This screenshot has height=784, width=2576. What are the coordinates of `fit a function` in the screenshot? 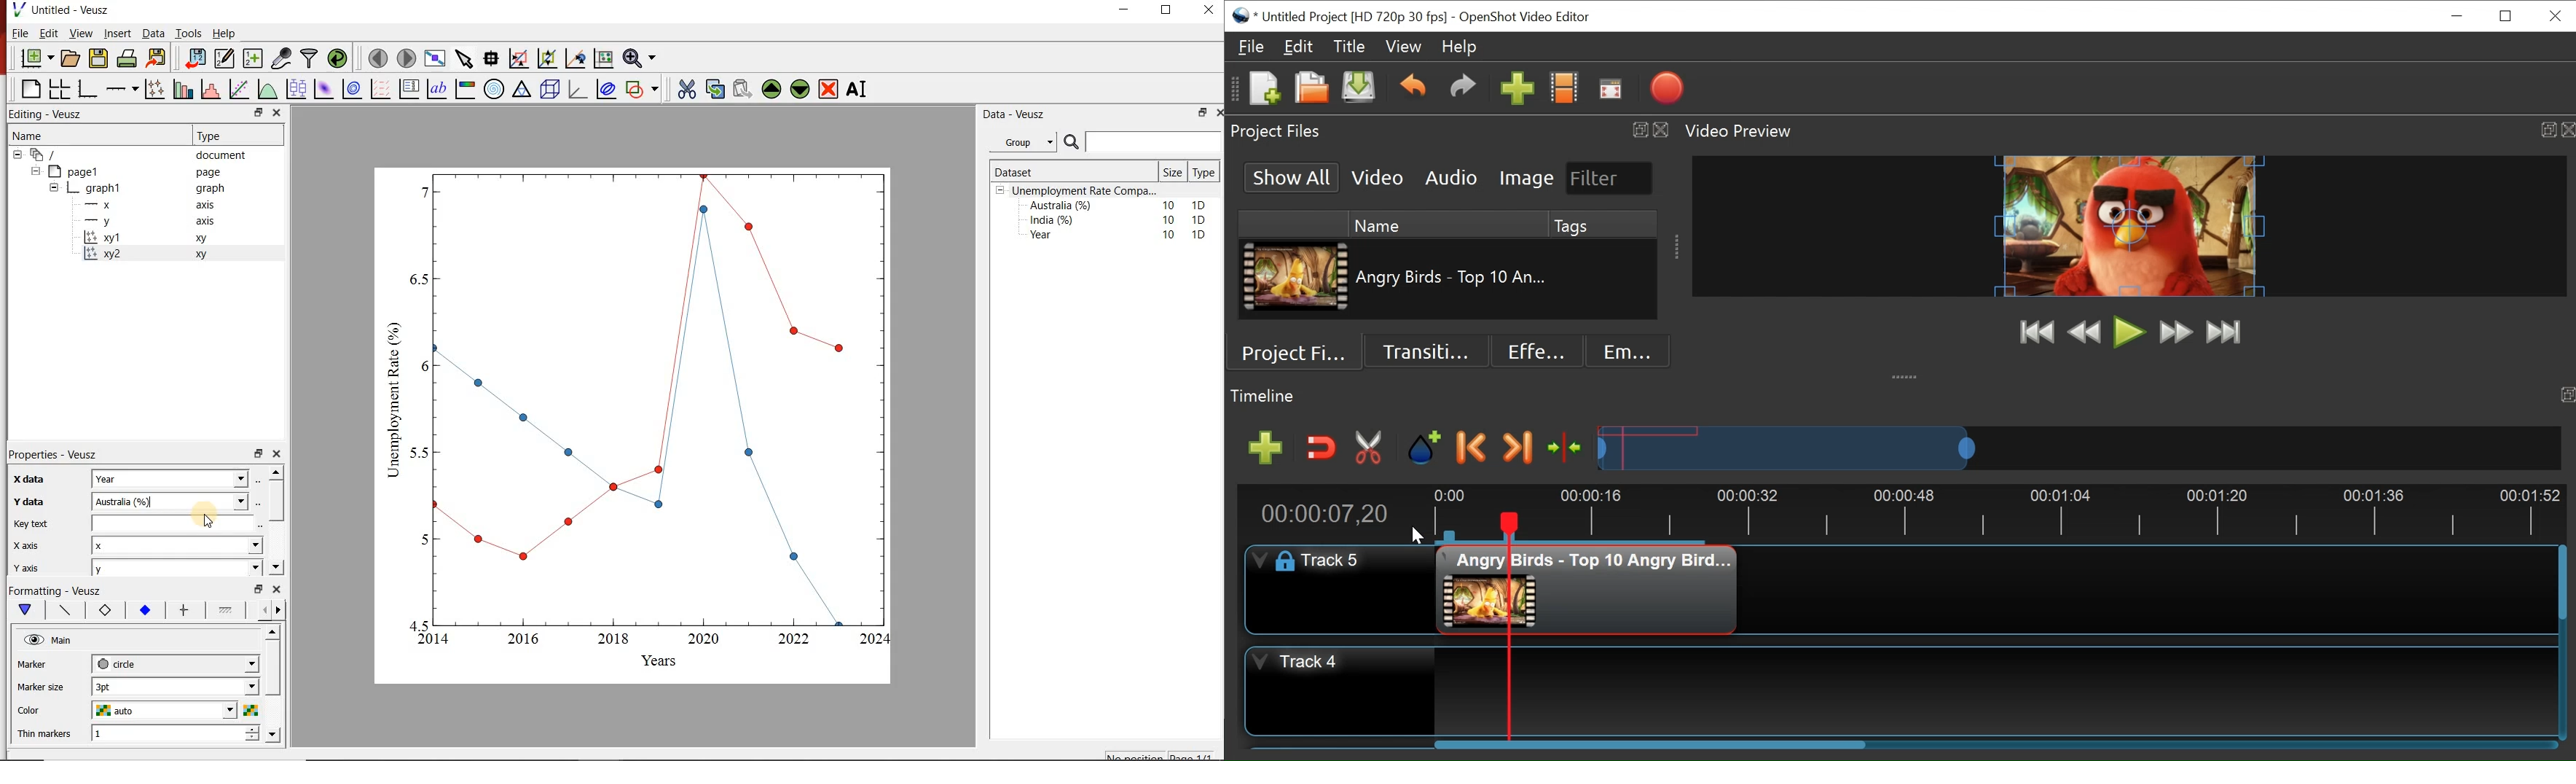 It's located at (238, 89).